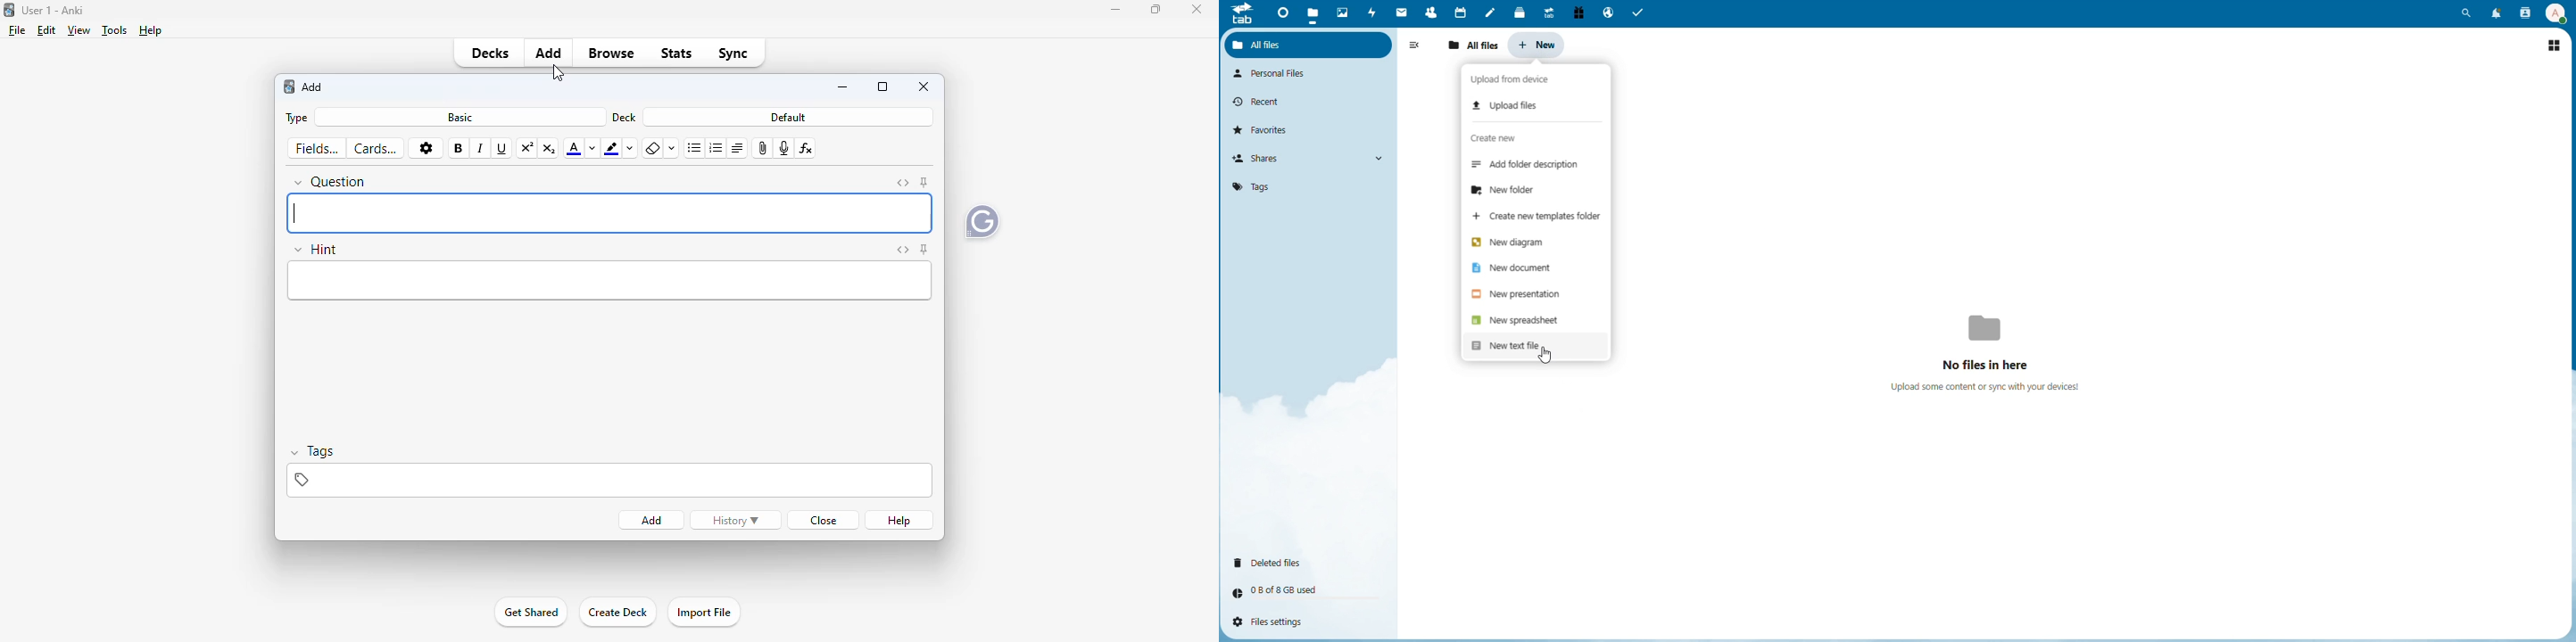 Image resolution: width=2576 pixels, height=644 pixels. What do you see at coordinates (1548, 13) in the screenshot?
I see `Upgrade` at bounding box center [1548, 13].